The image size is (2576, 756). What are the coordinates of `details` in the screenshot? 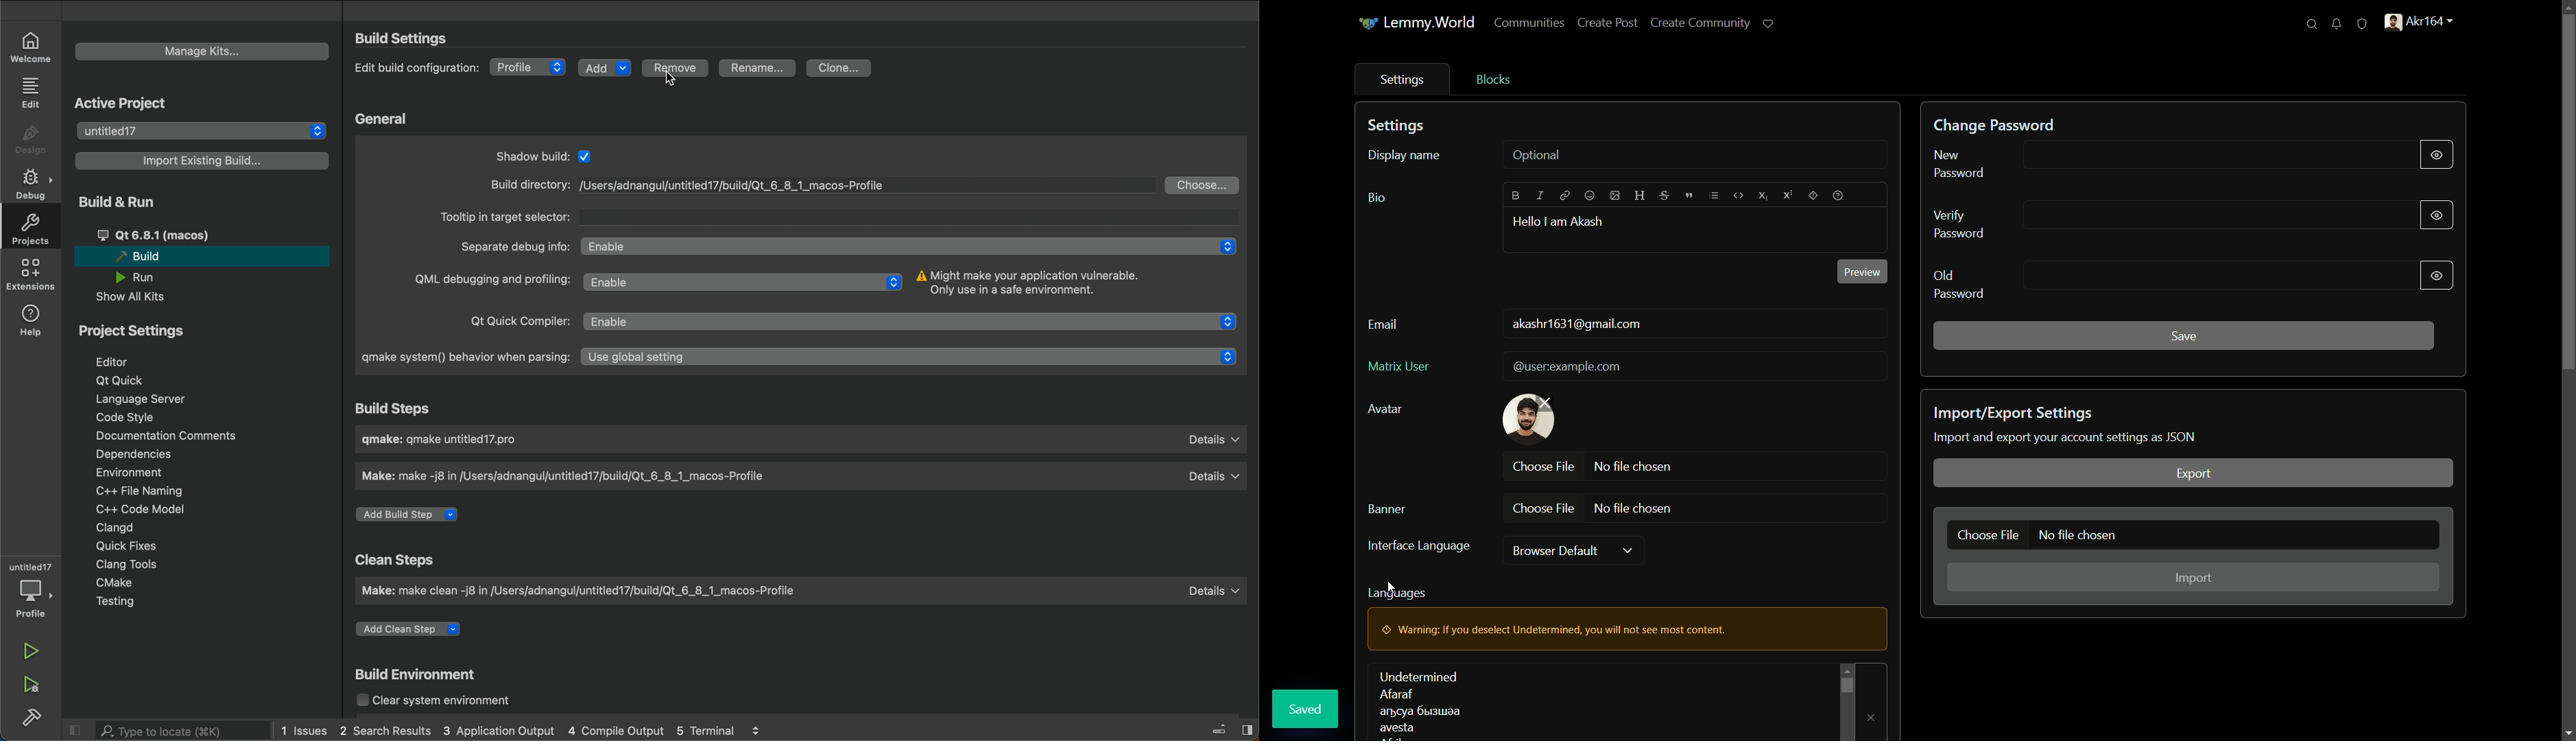 It's located at (1217, 441).